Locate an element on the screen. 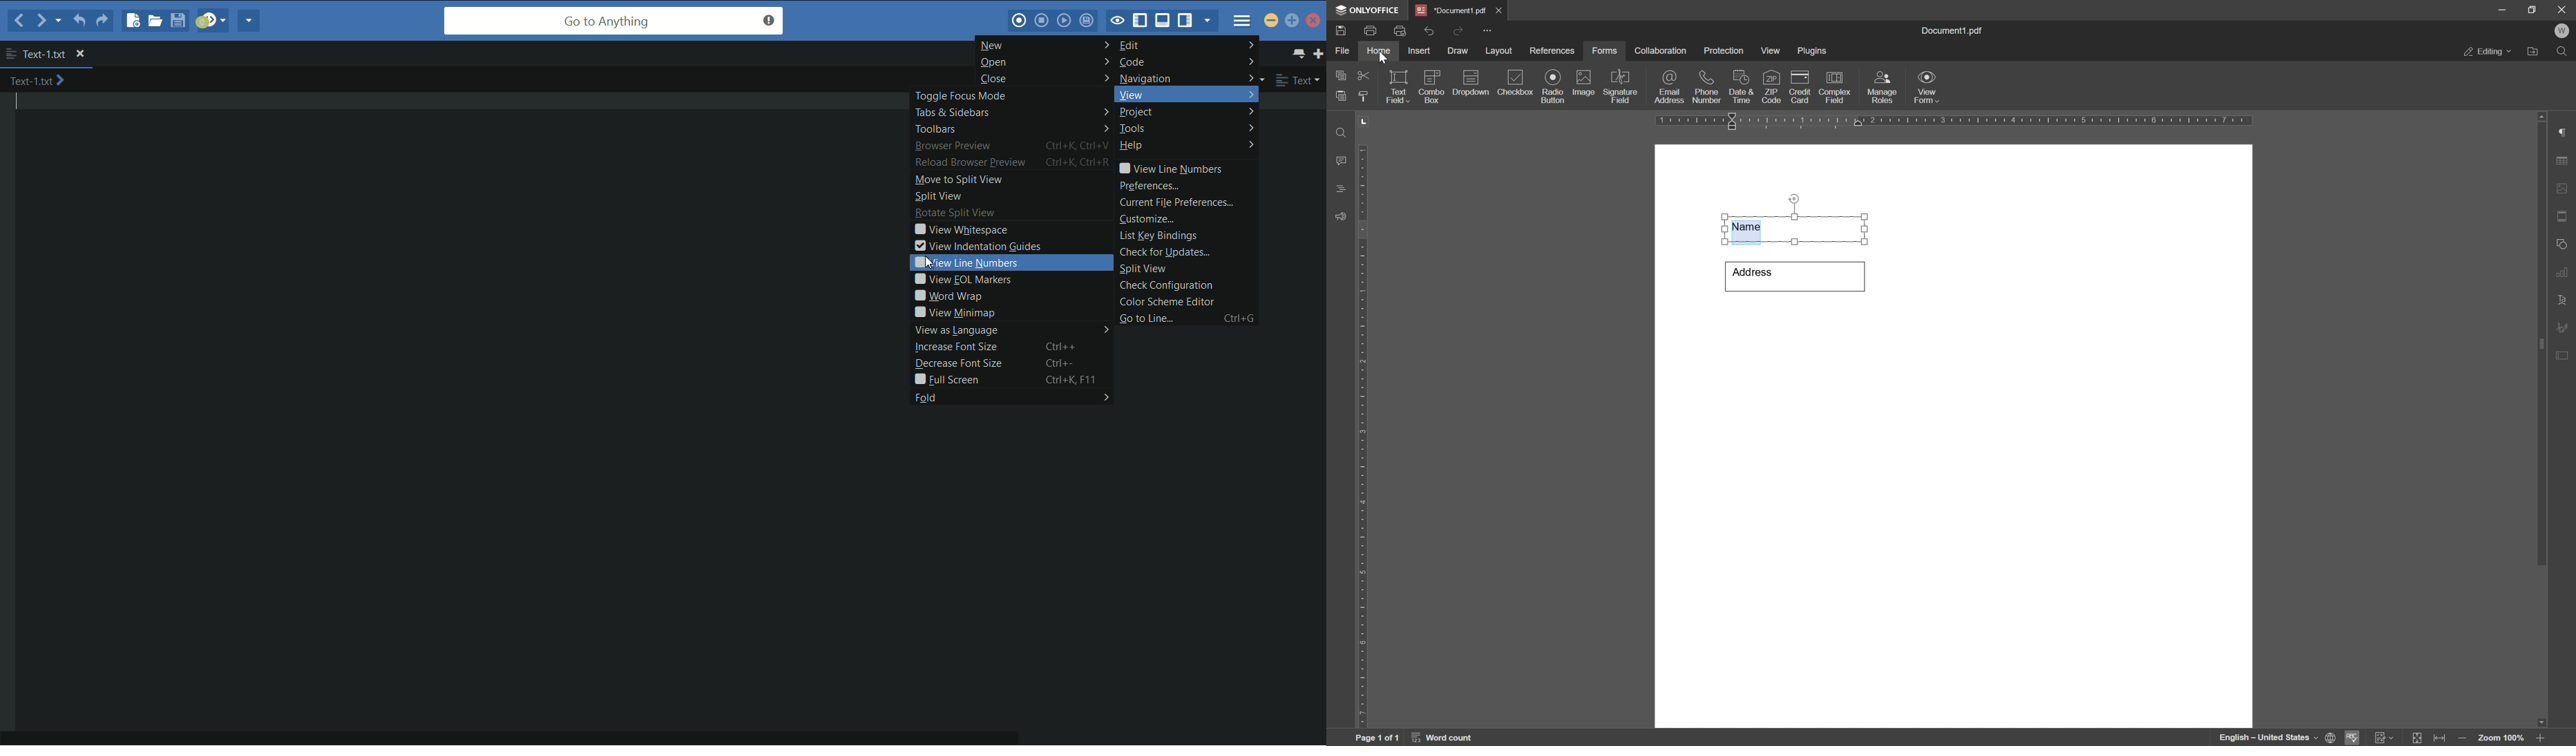  complex field is located at coordinates (1835, 86).